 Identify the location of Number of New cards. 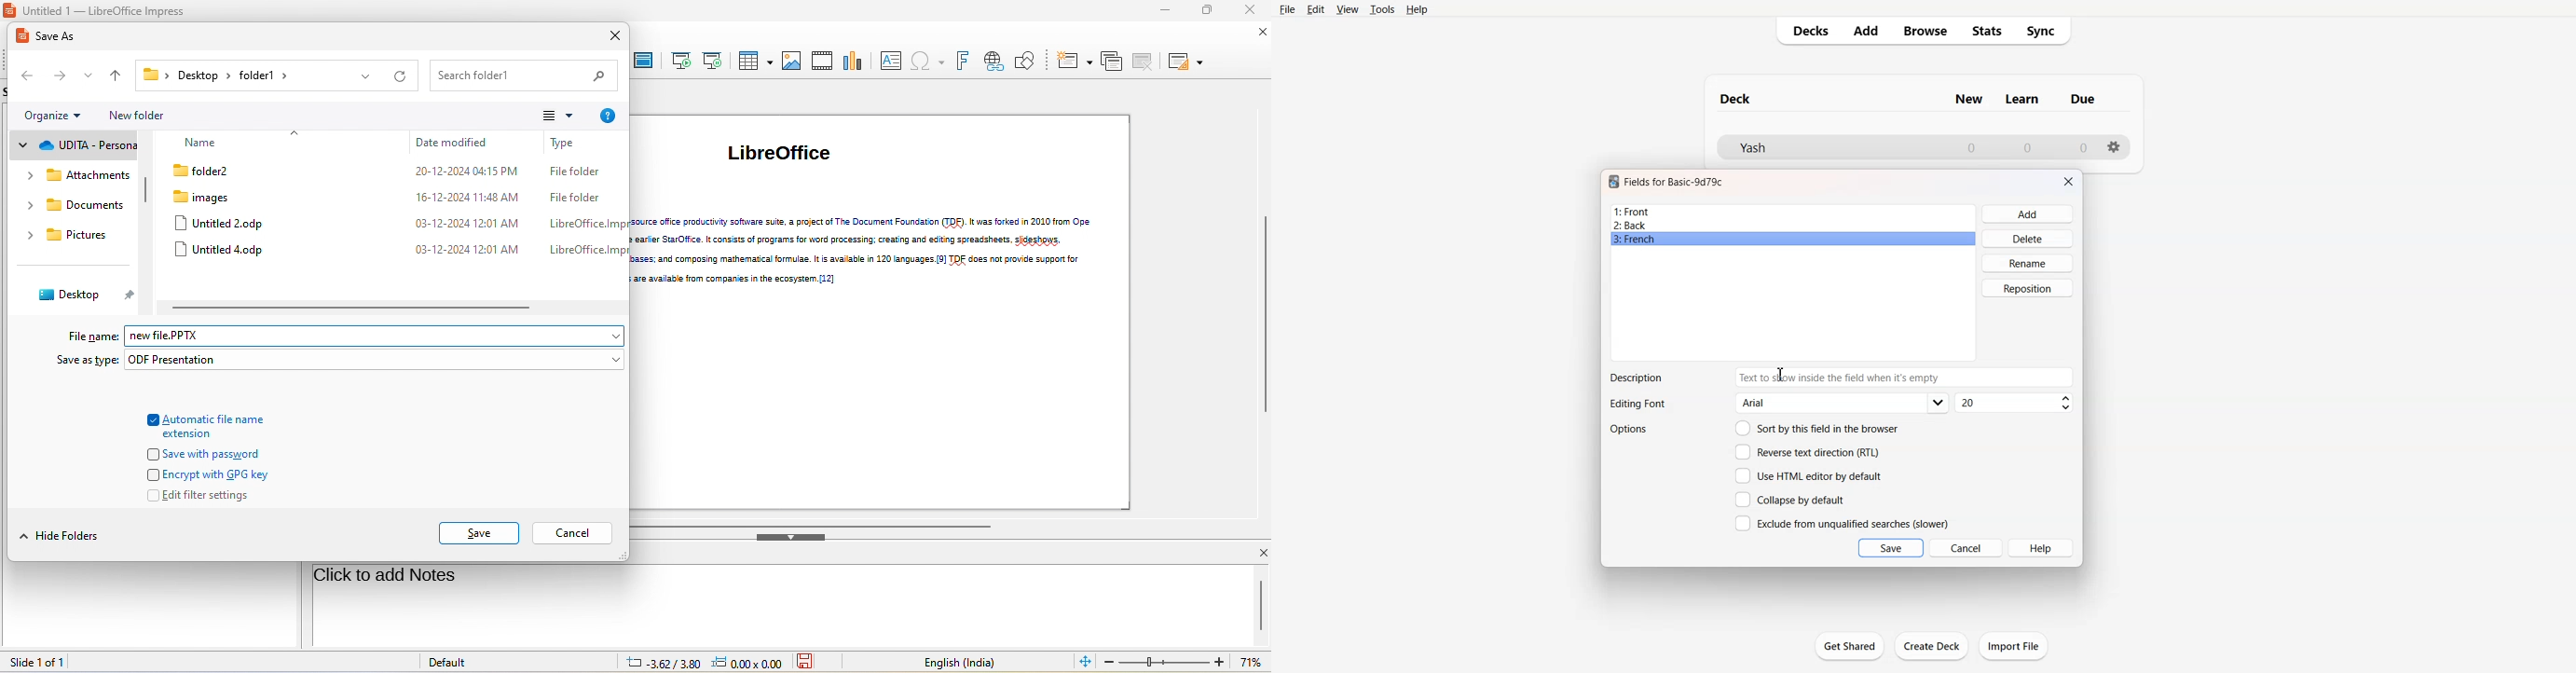
(1971, 148).